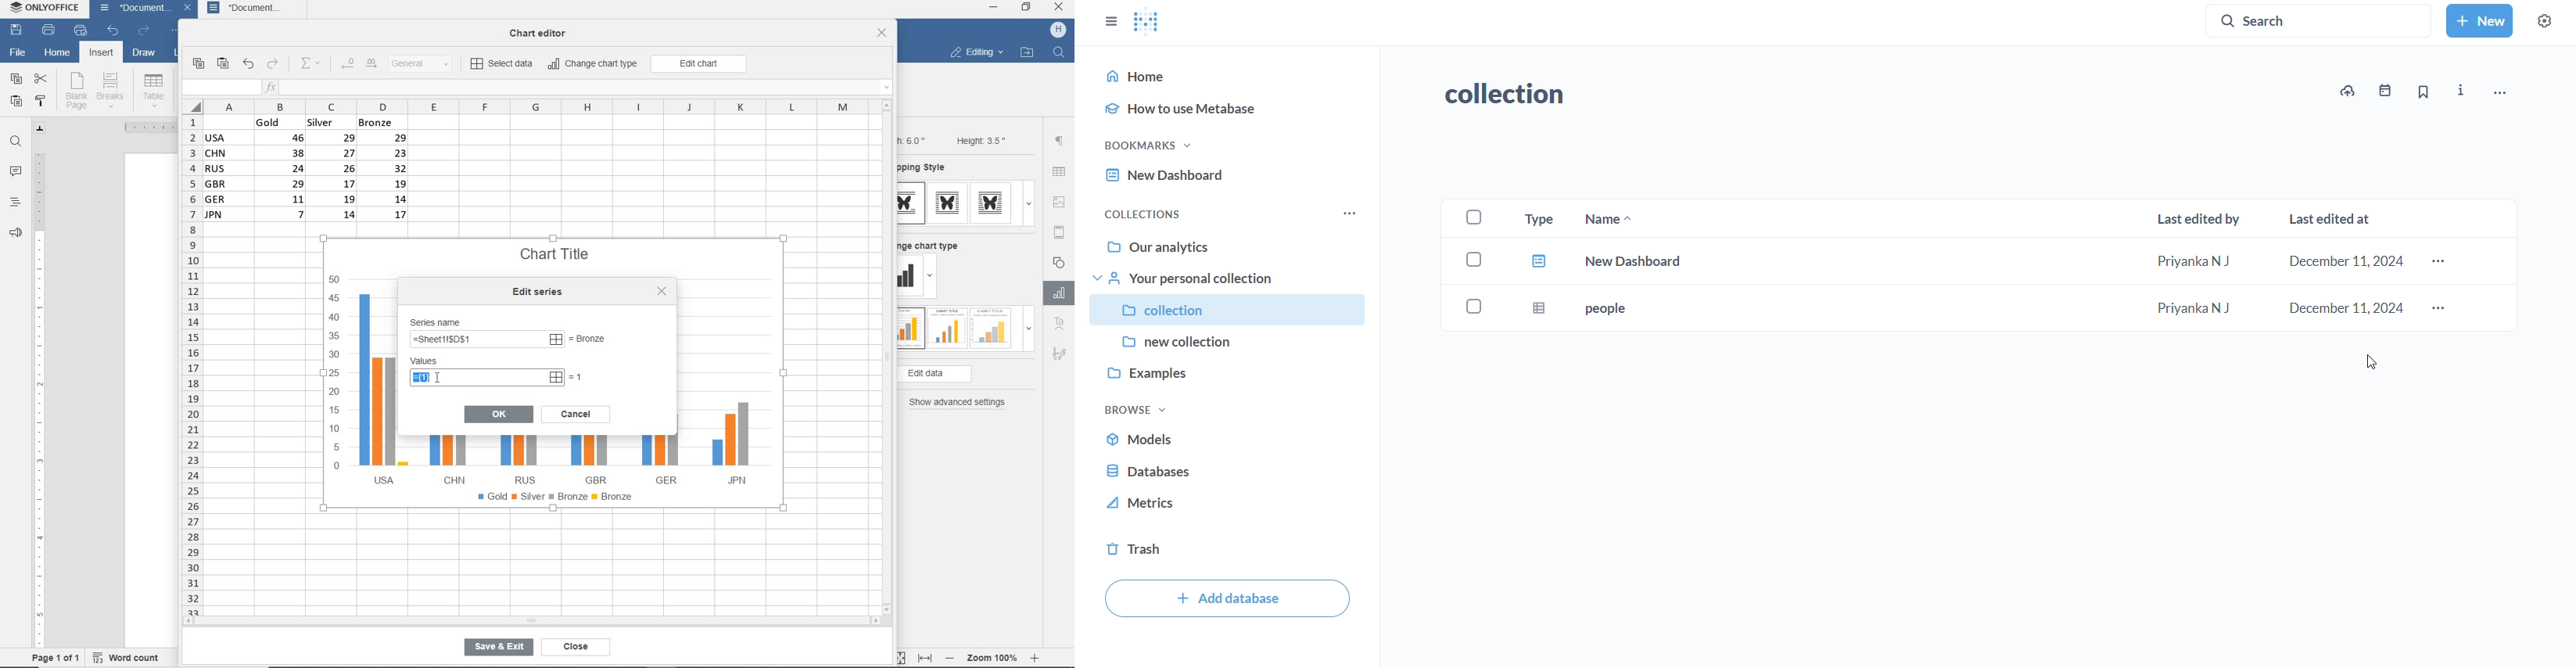 The height and width of the screenshot is (672, 2576). I want to click on breaks, so click(113, 90).